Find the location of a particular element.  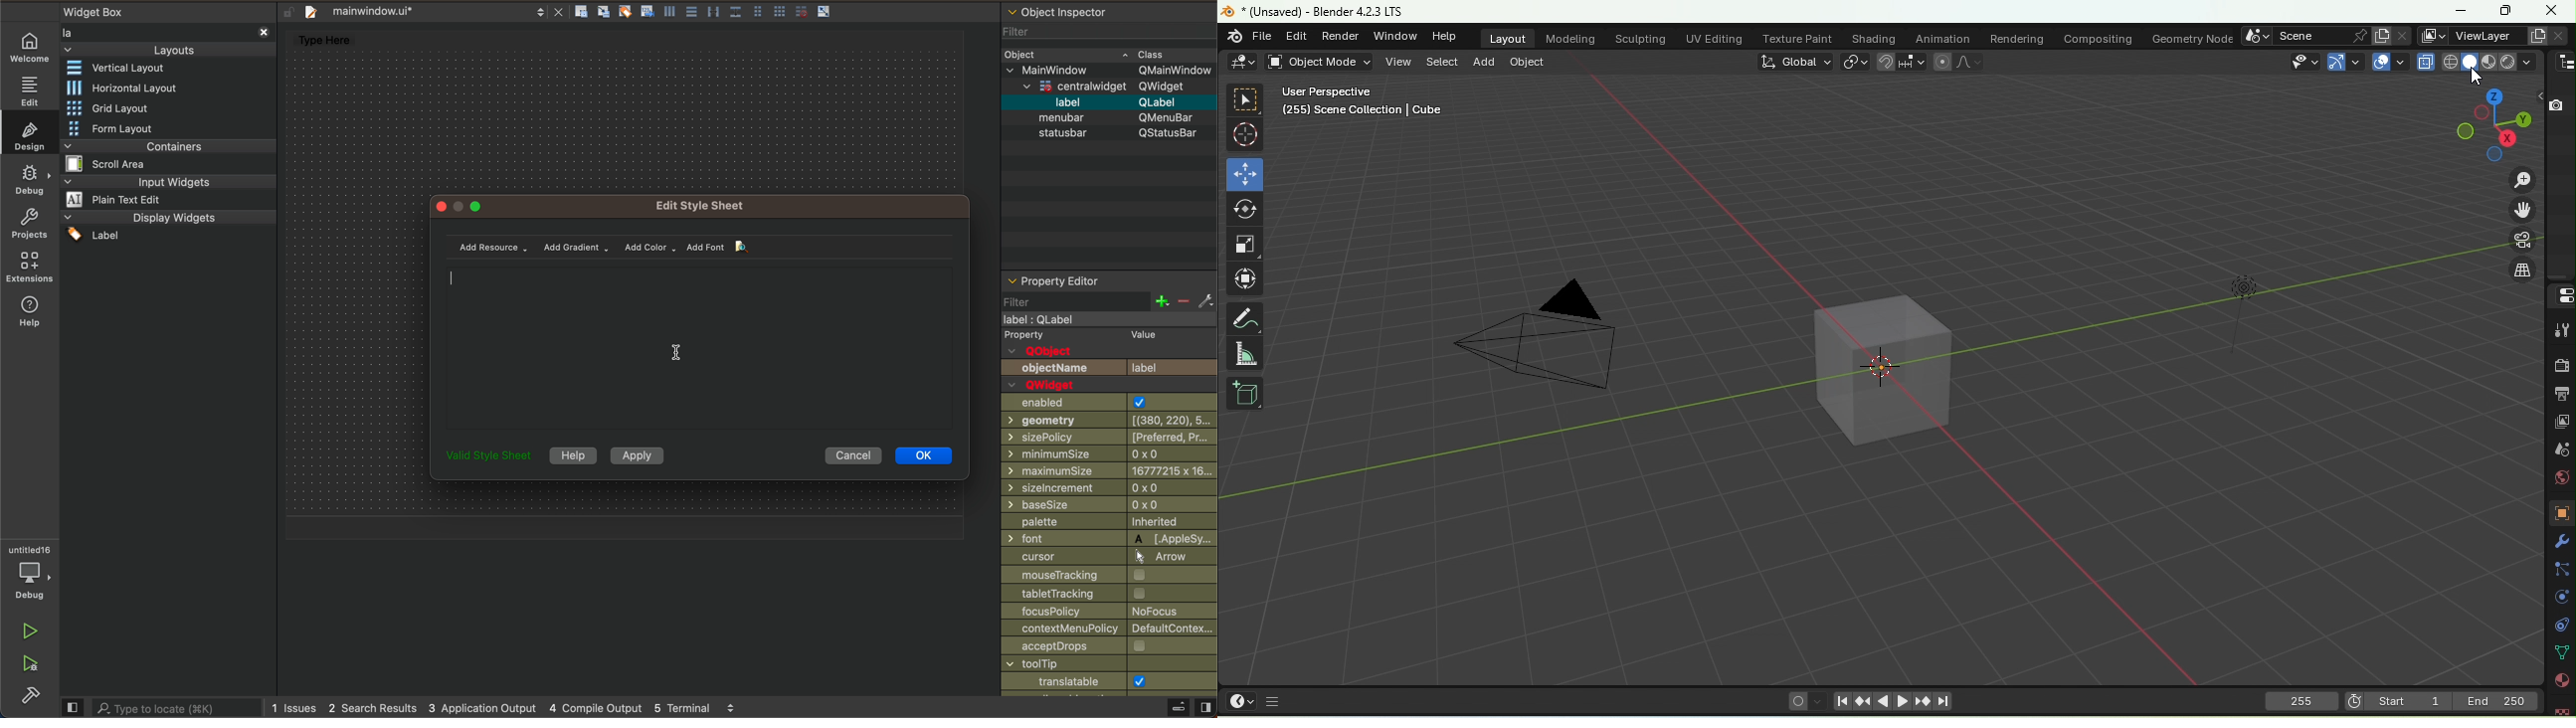

acceptdrops is located at coordinates (1109, 647).